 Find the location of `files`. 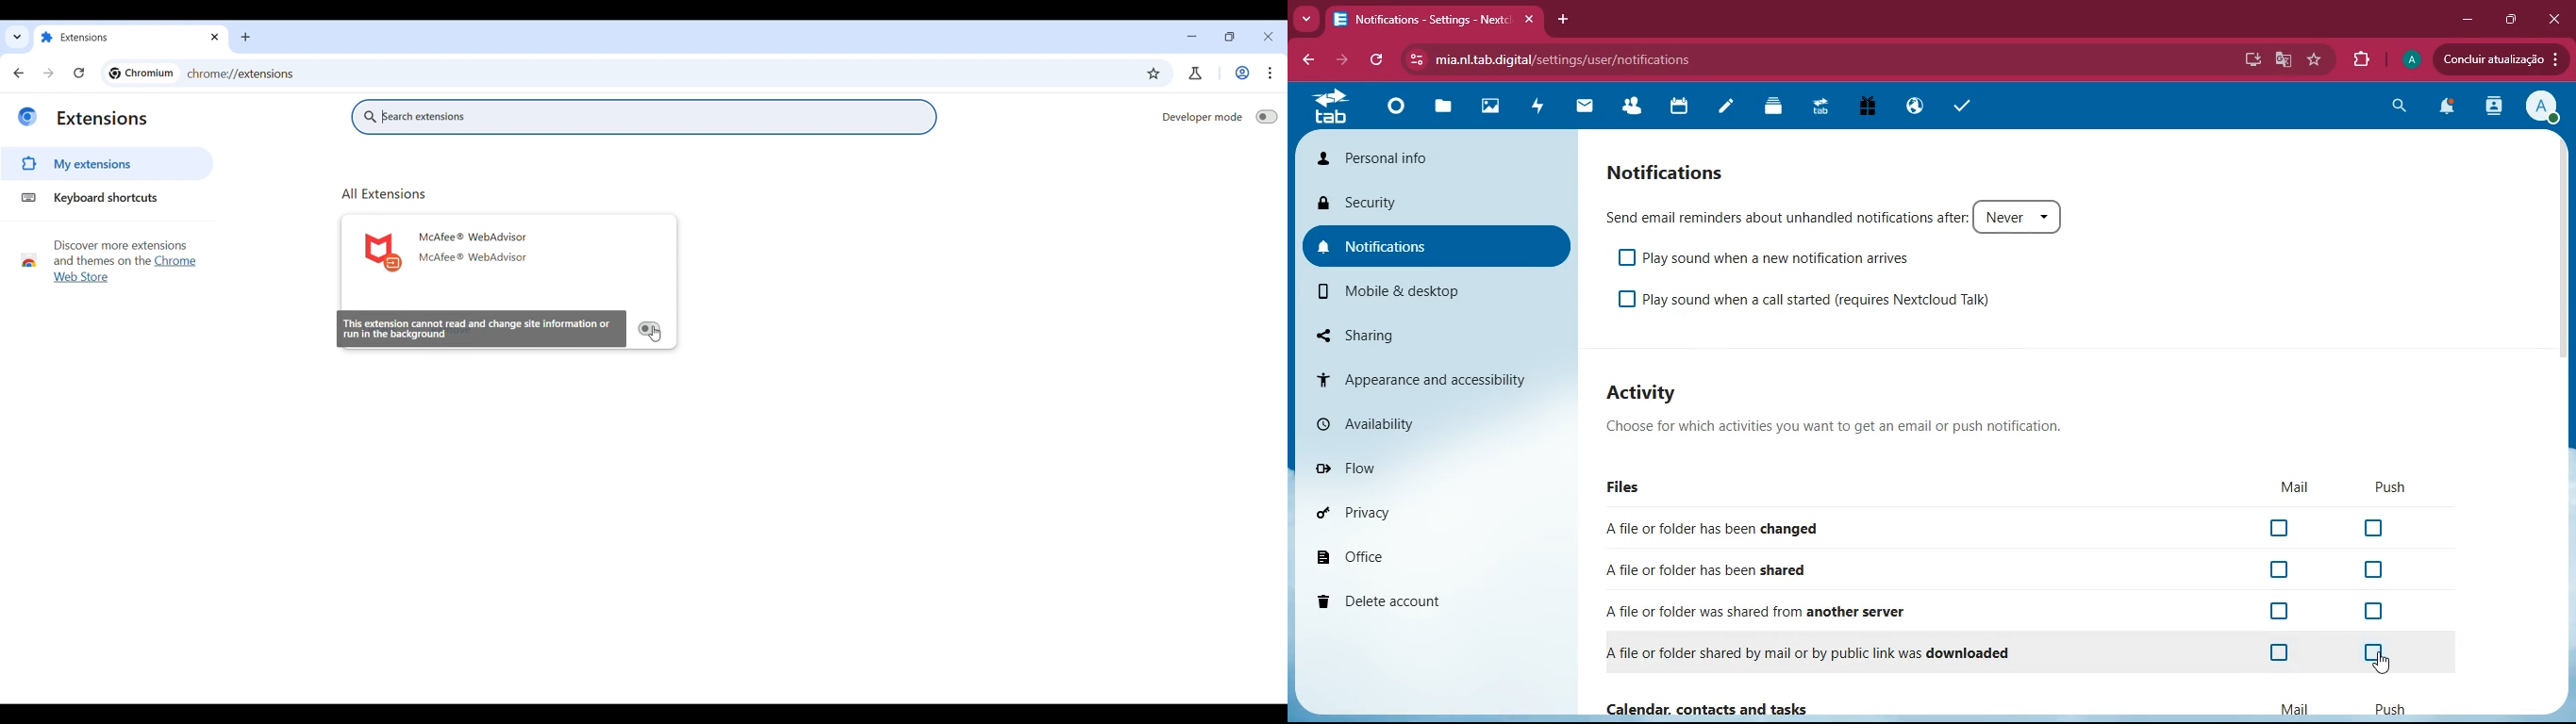

files is located at coordinates (1441, 108).